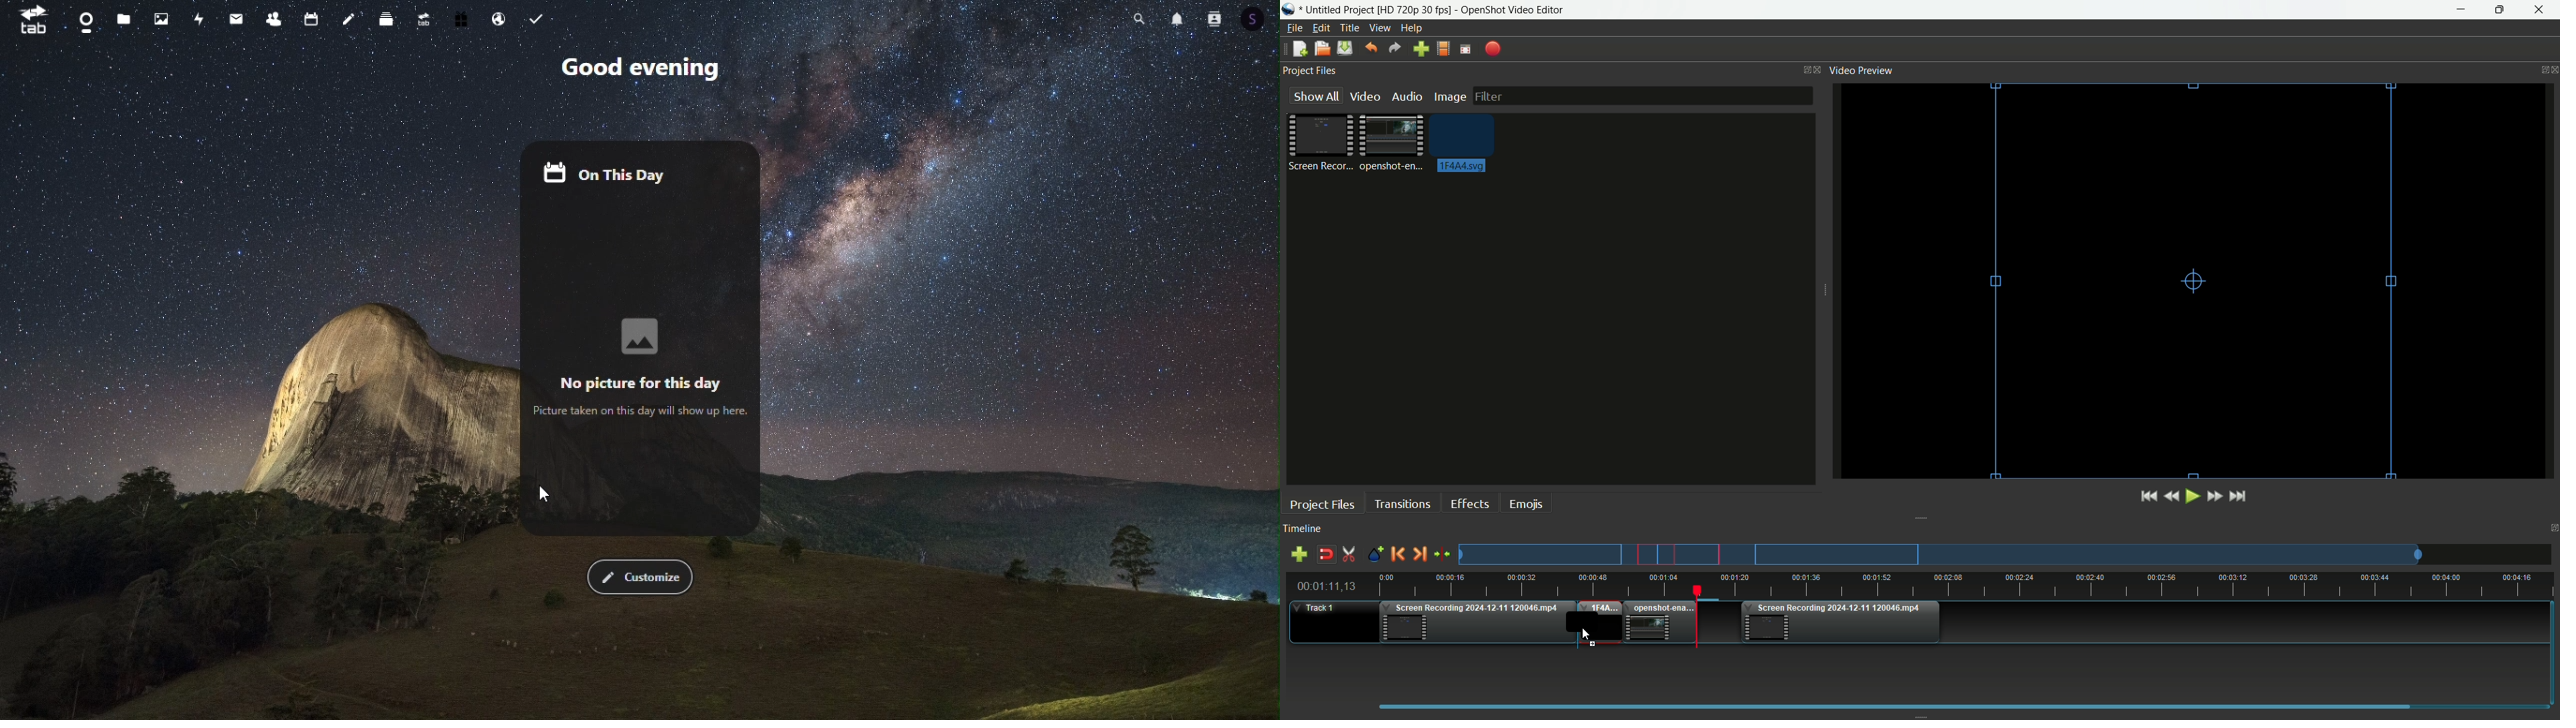 The image size is (2576, 728). What do you see at coordinates (164, 17) in the screenshot?
I see `Photos` at bounding box center [164, 17].